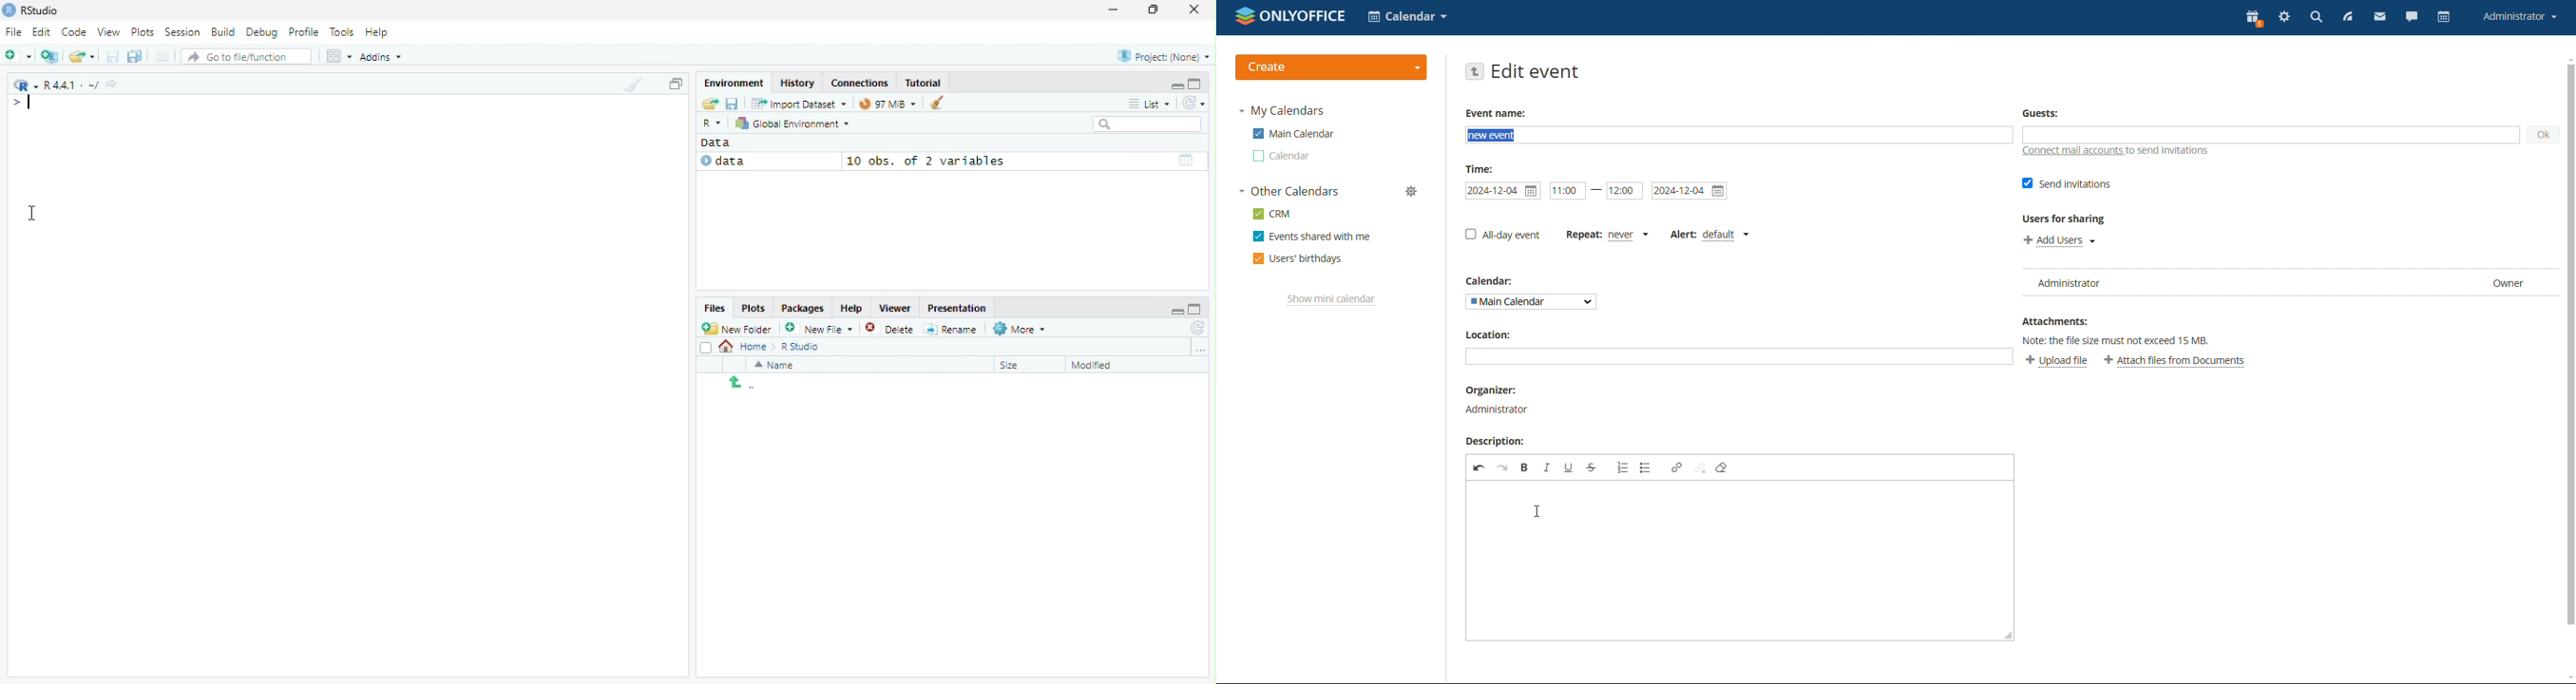 The height and width of the screenshot is (700, 2576). Describe the element at coordinates (1546, 467) in the screenshot. I see `italic` at that location.